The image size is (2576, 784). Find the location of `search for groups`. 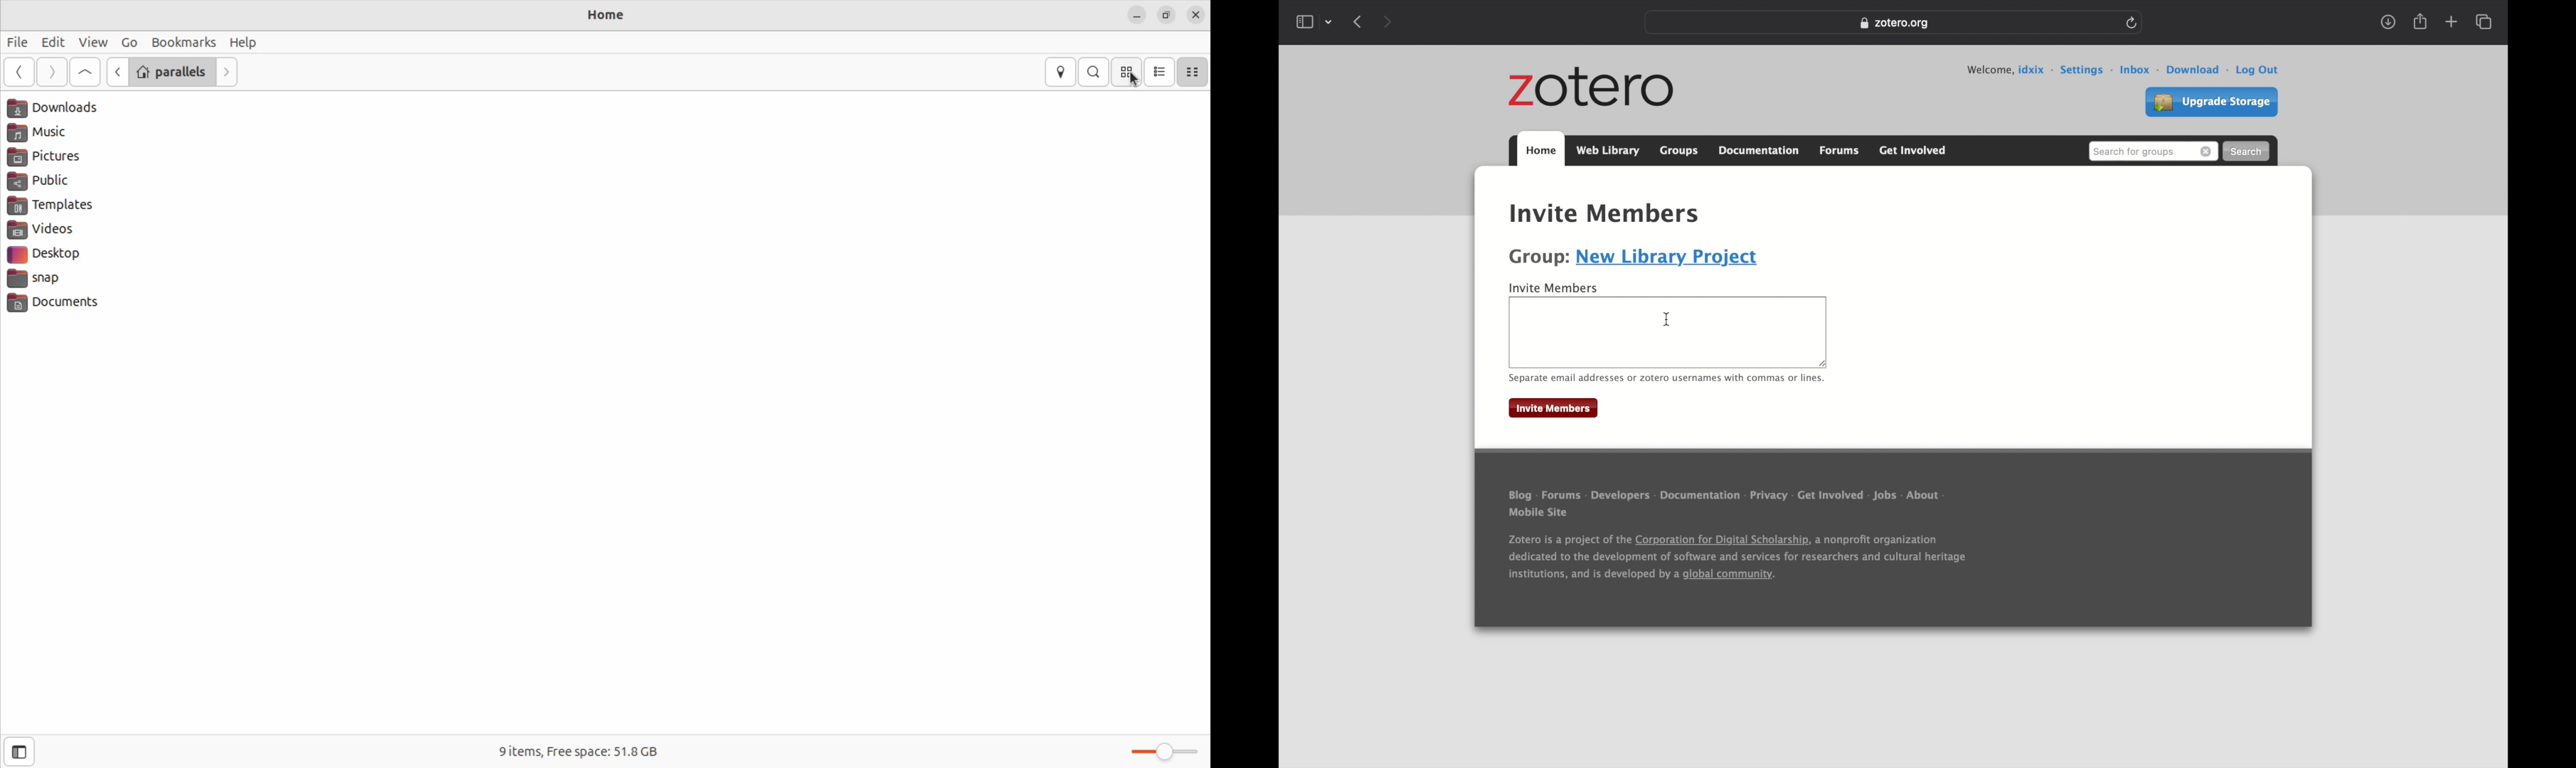

search for groups is located at coordinates (2152, 151).